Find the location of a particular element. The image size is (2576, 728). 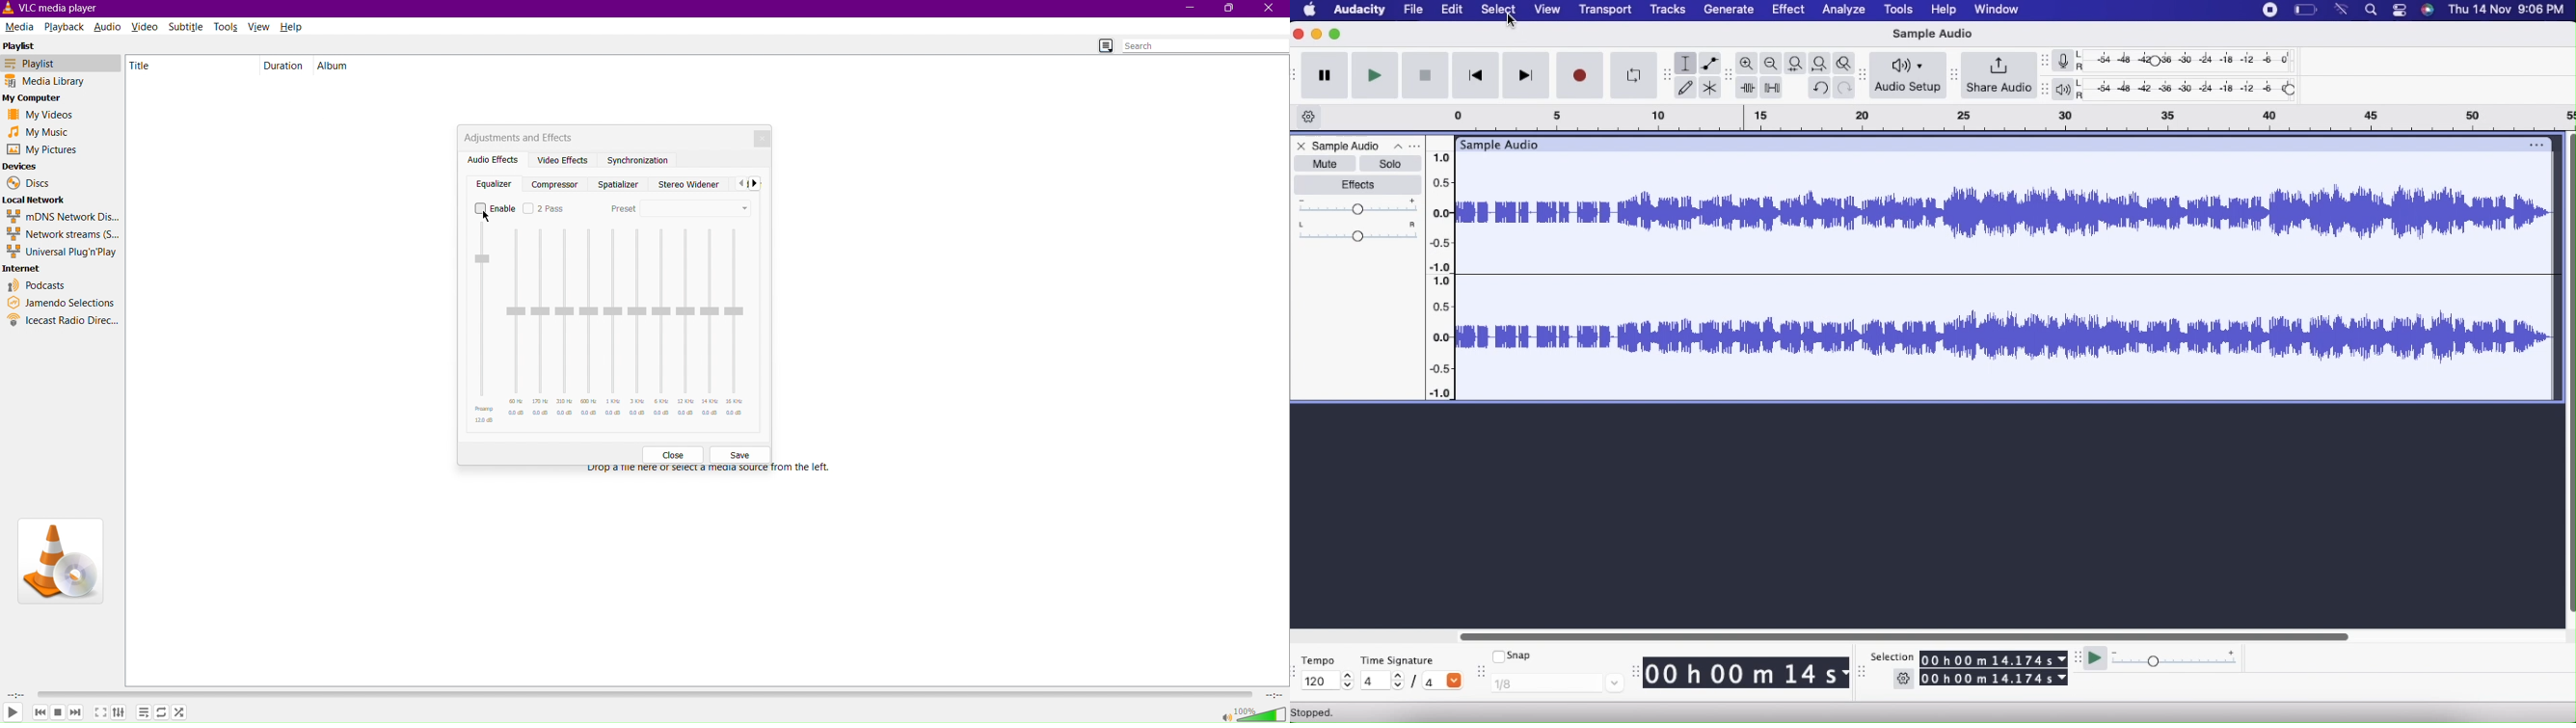

Trim outside selection is located at coordinates (1748, 87).